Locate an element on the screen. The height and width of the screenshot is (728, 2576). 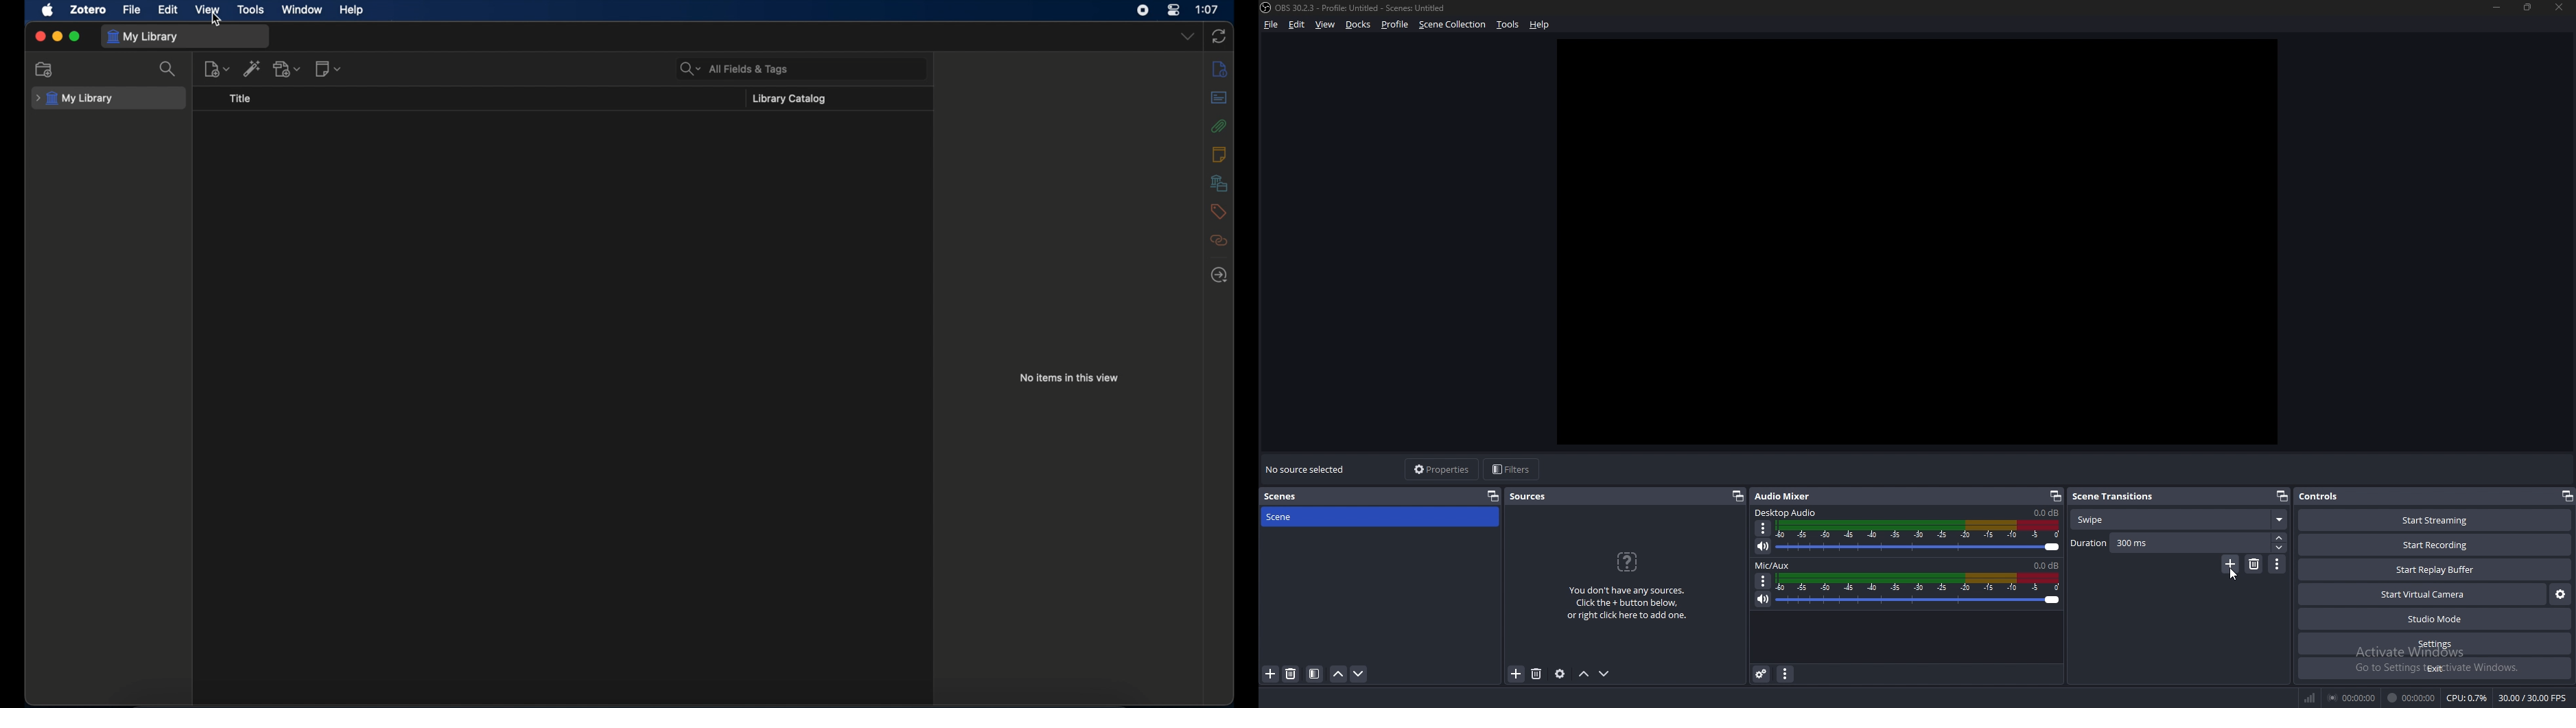
CPU: 0.7% is located at coordinates (2468, 698).